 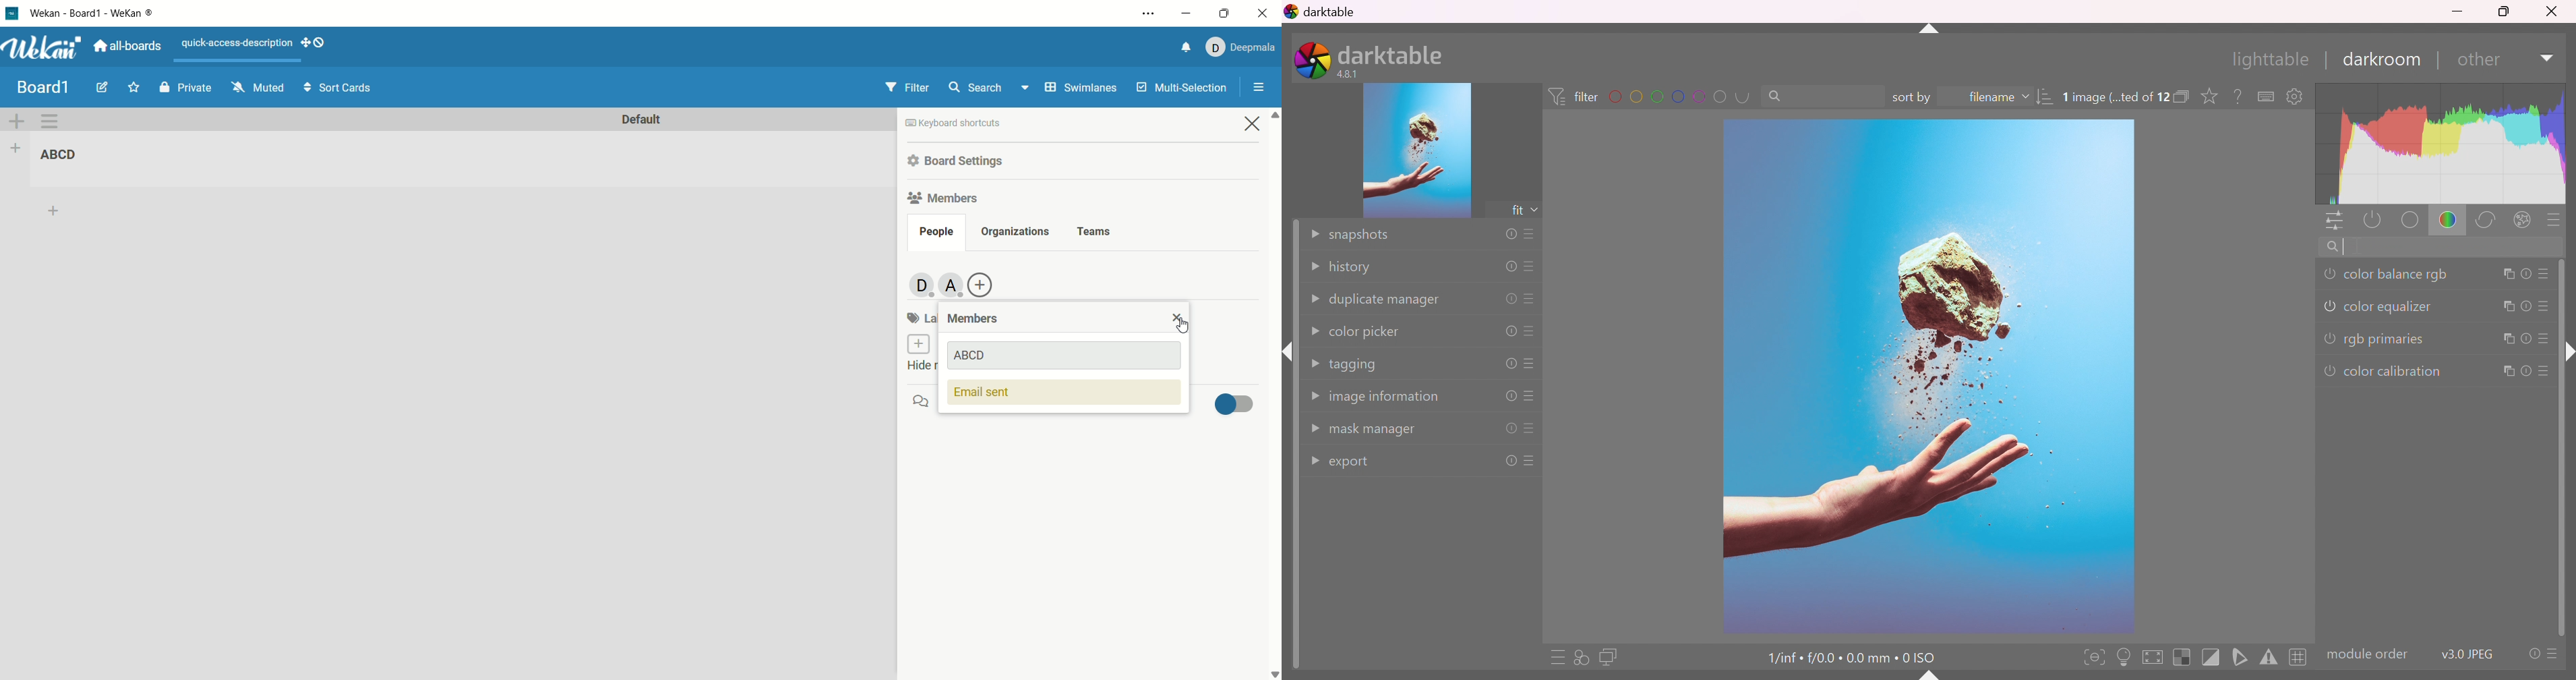 I want to click on , so click(x=2027, y=96).